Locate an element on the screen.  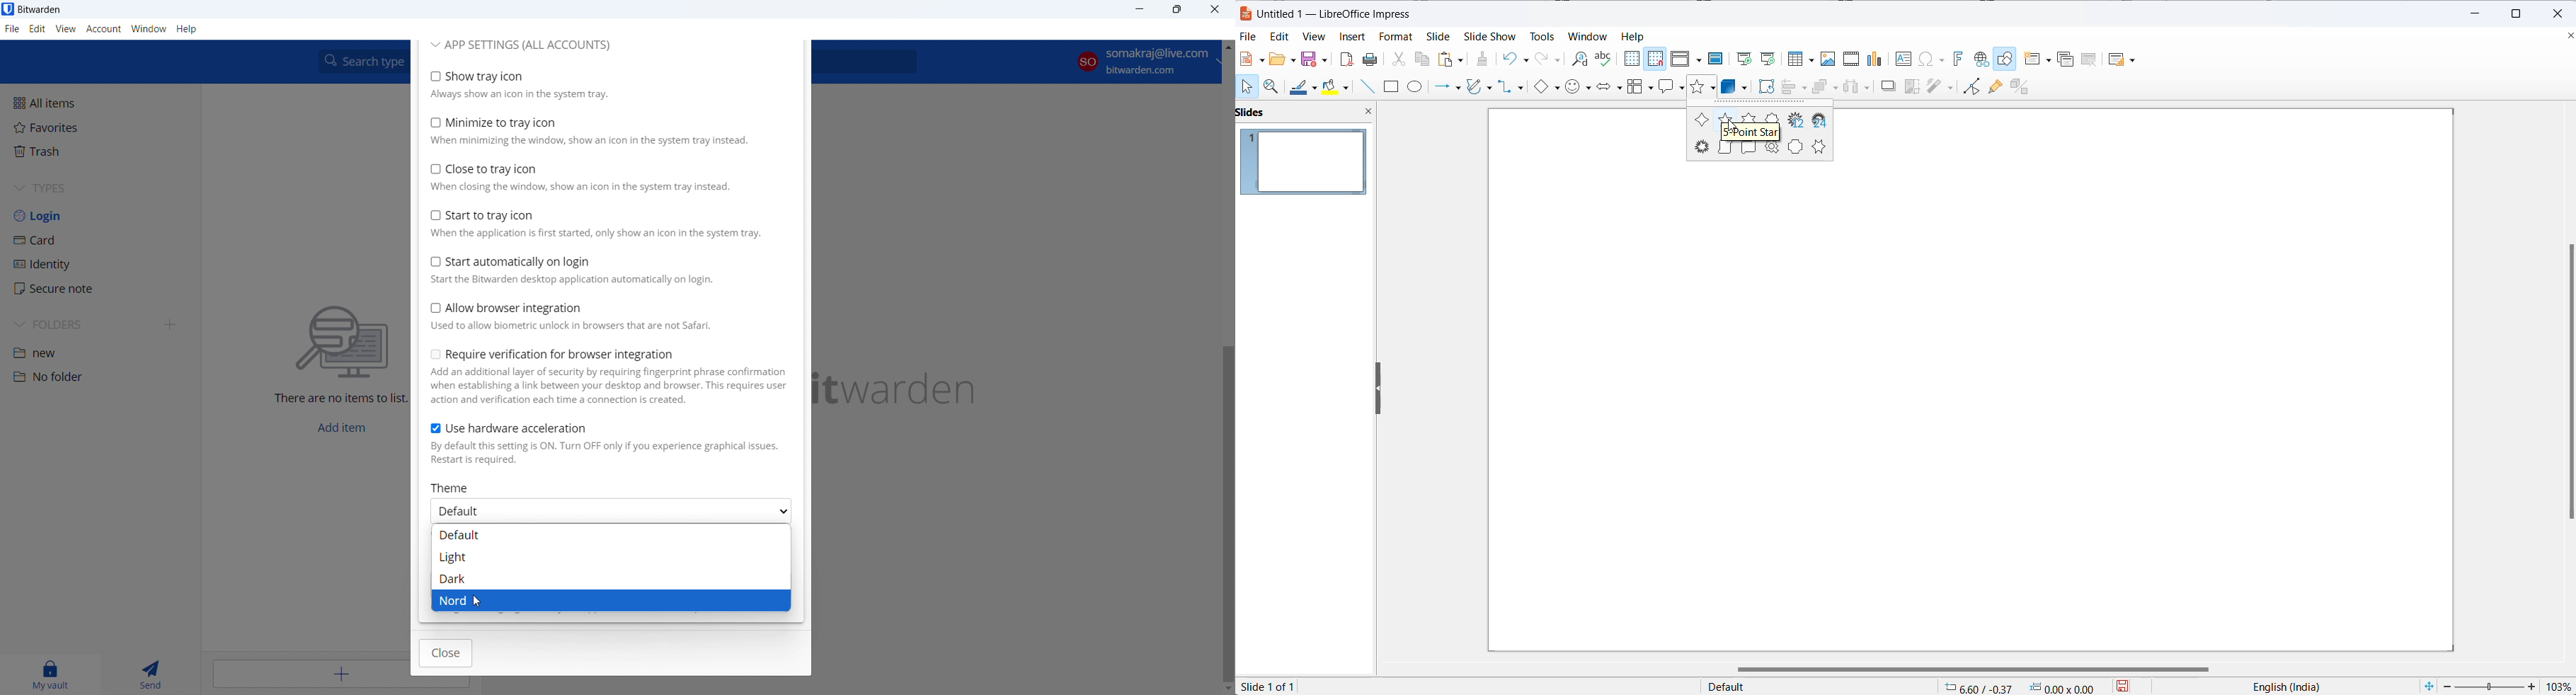
folder 2 is located at coordinates (99, 376).